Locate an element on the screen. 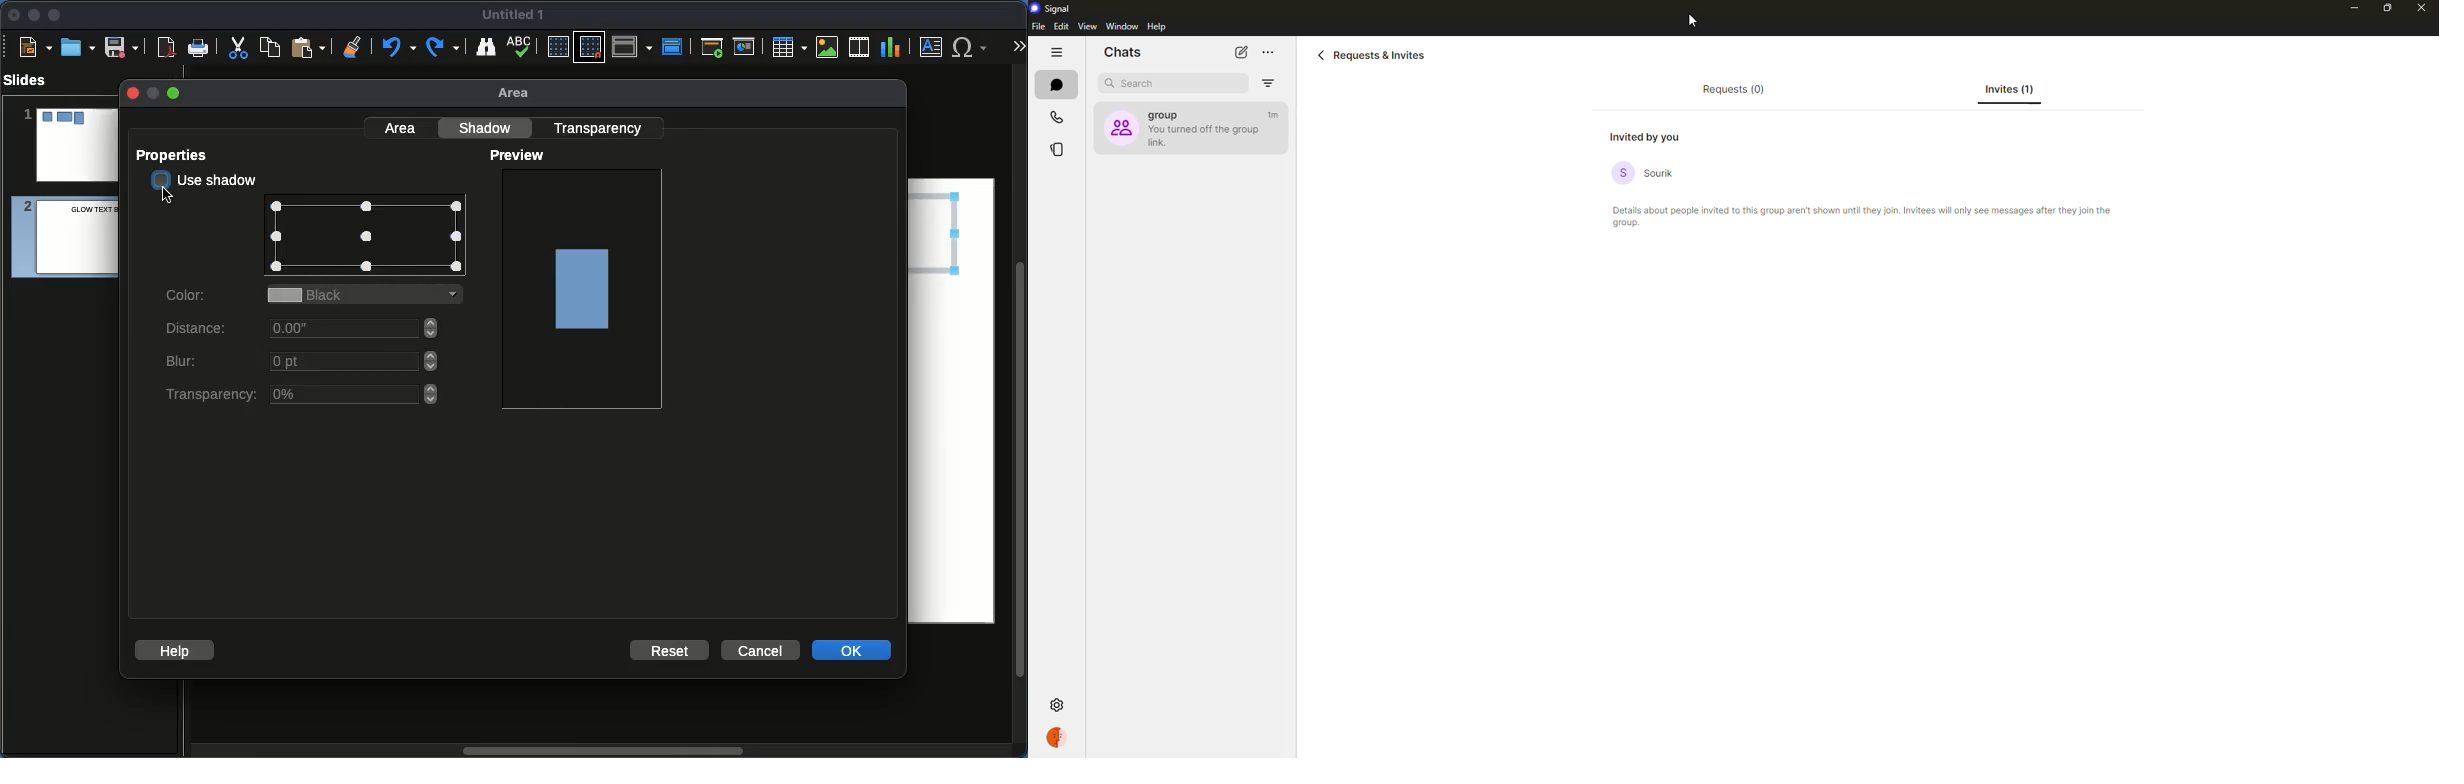 This screenshot has height=784, width=2464. hide tabs is located at coordinates (1054, 54).